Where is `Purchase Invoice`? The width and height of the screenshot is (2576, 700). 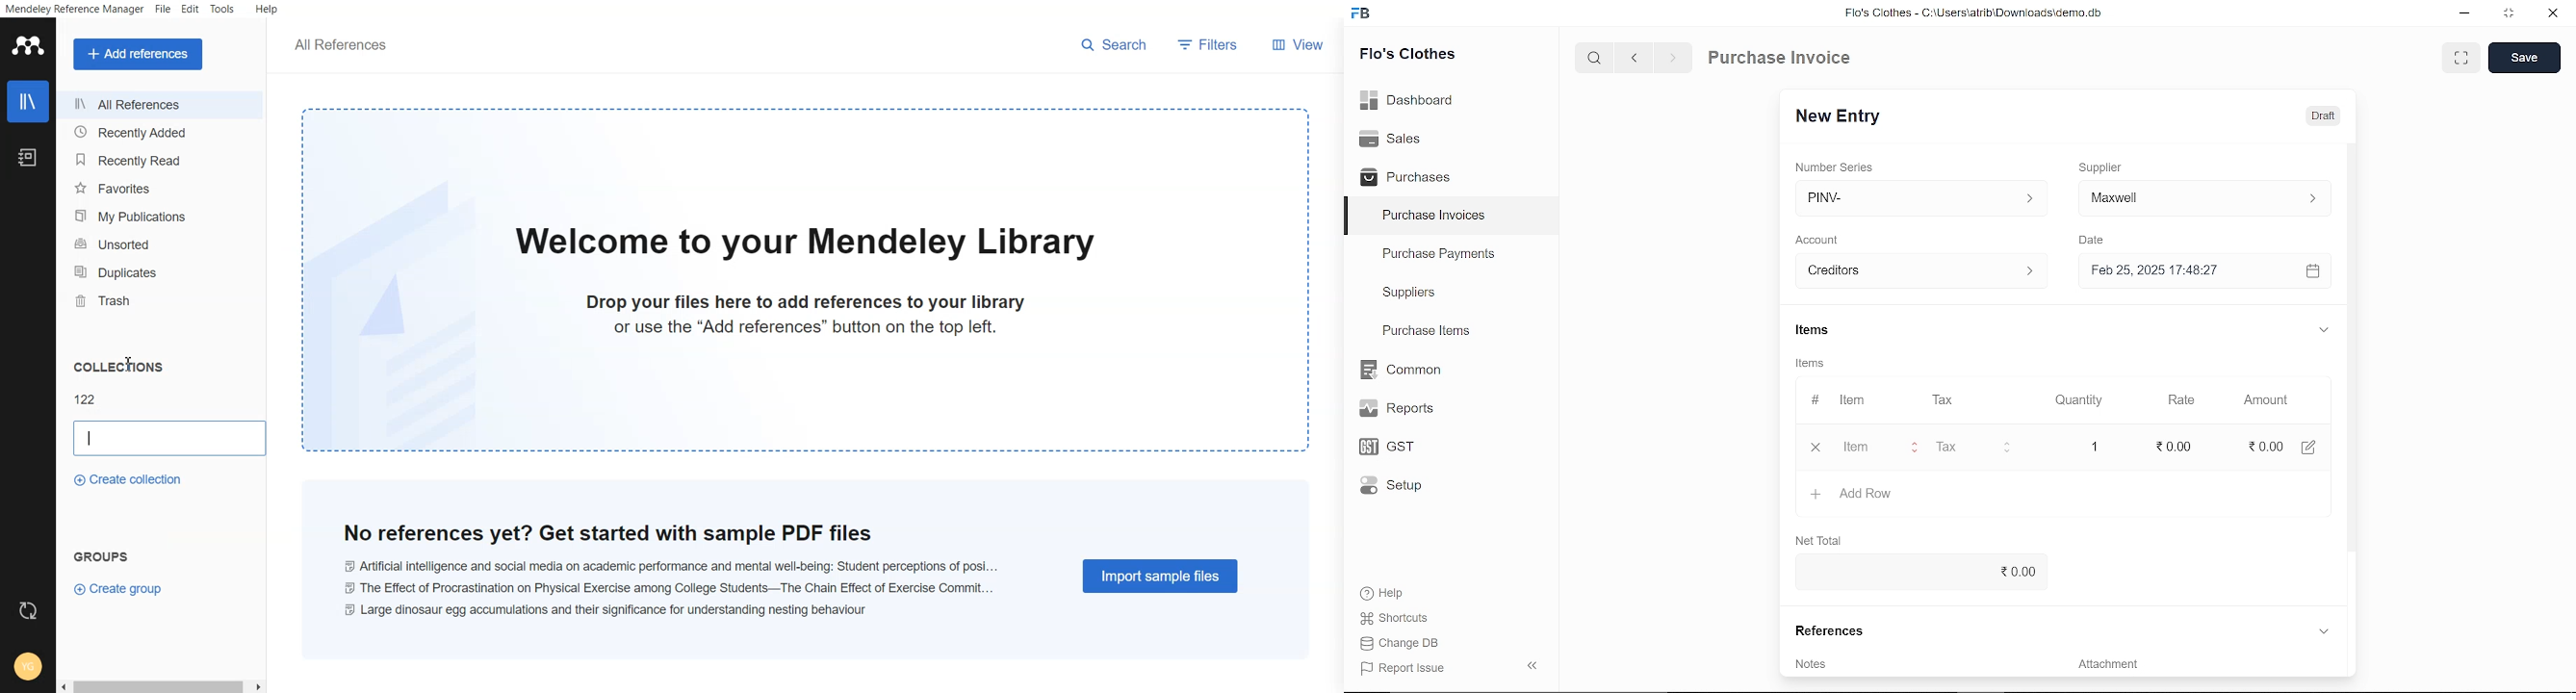
Purchase Invoice is located at coordinates (1783, 60).